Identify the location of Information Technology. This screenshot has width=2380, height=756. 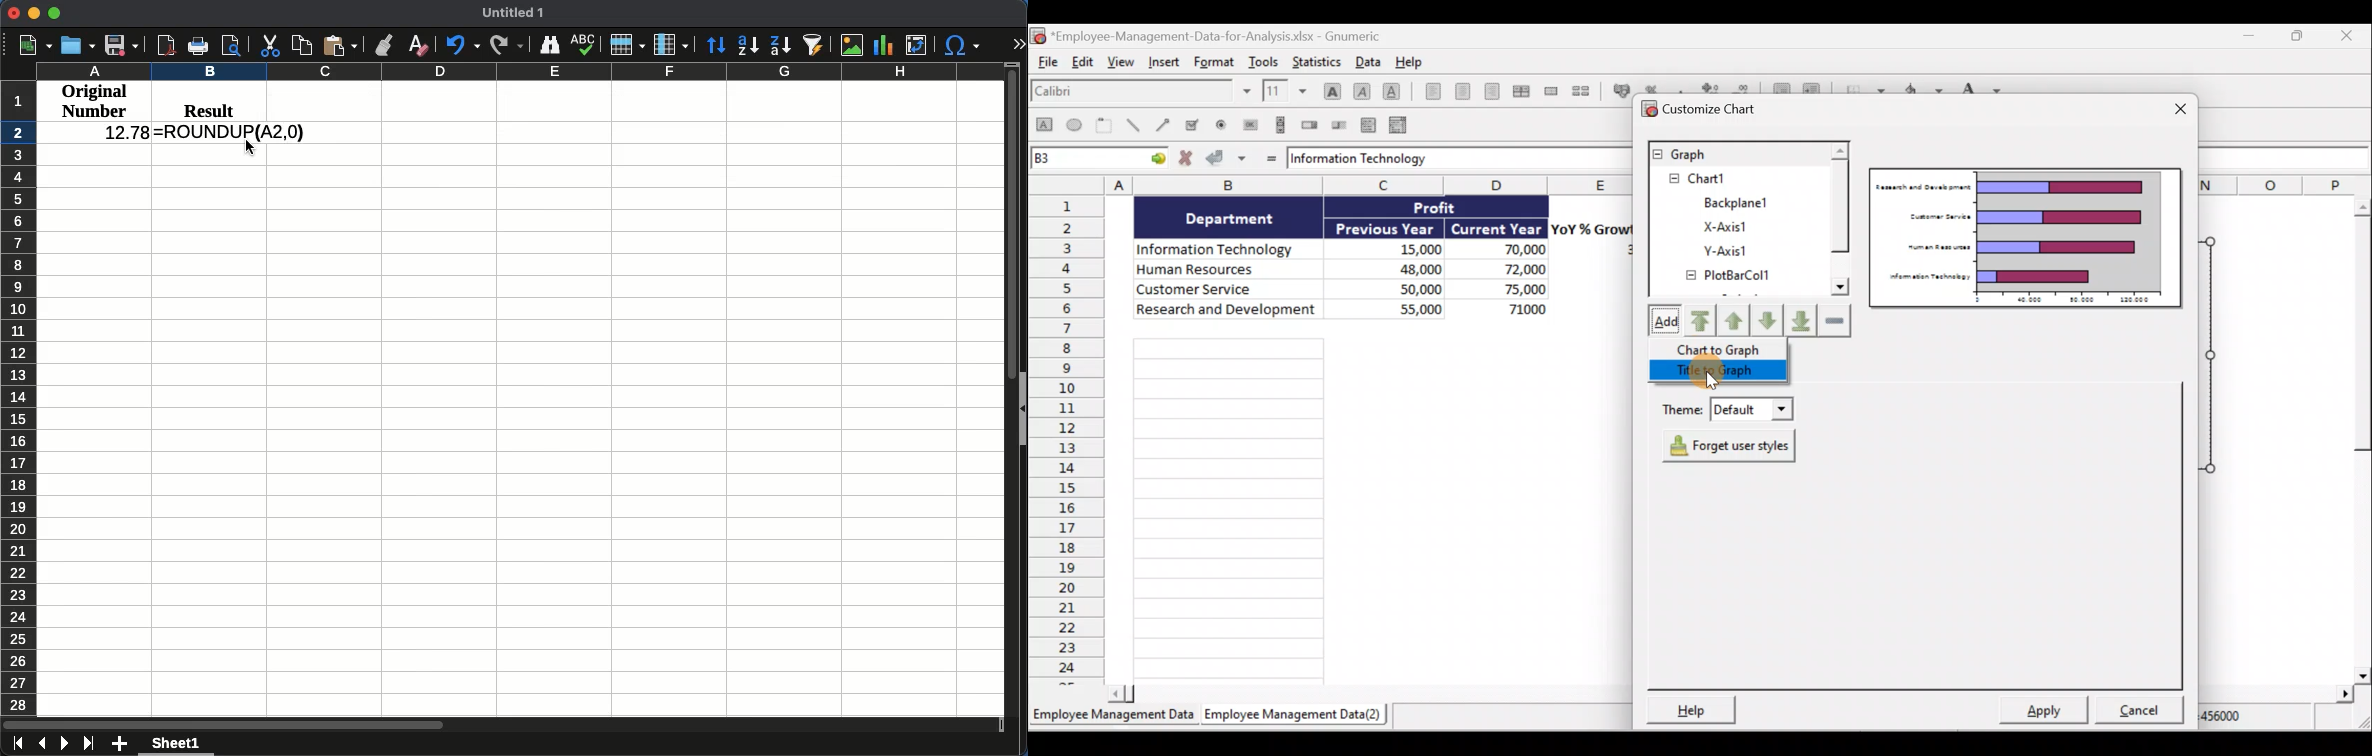
(1444, 160).